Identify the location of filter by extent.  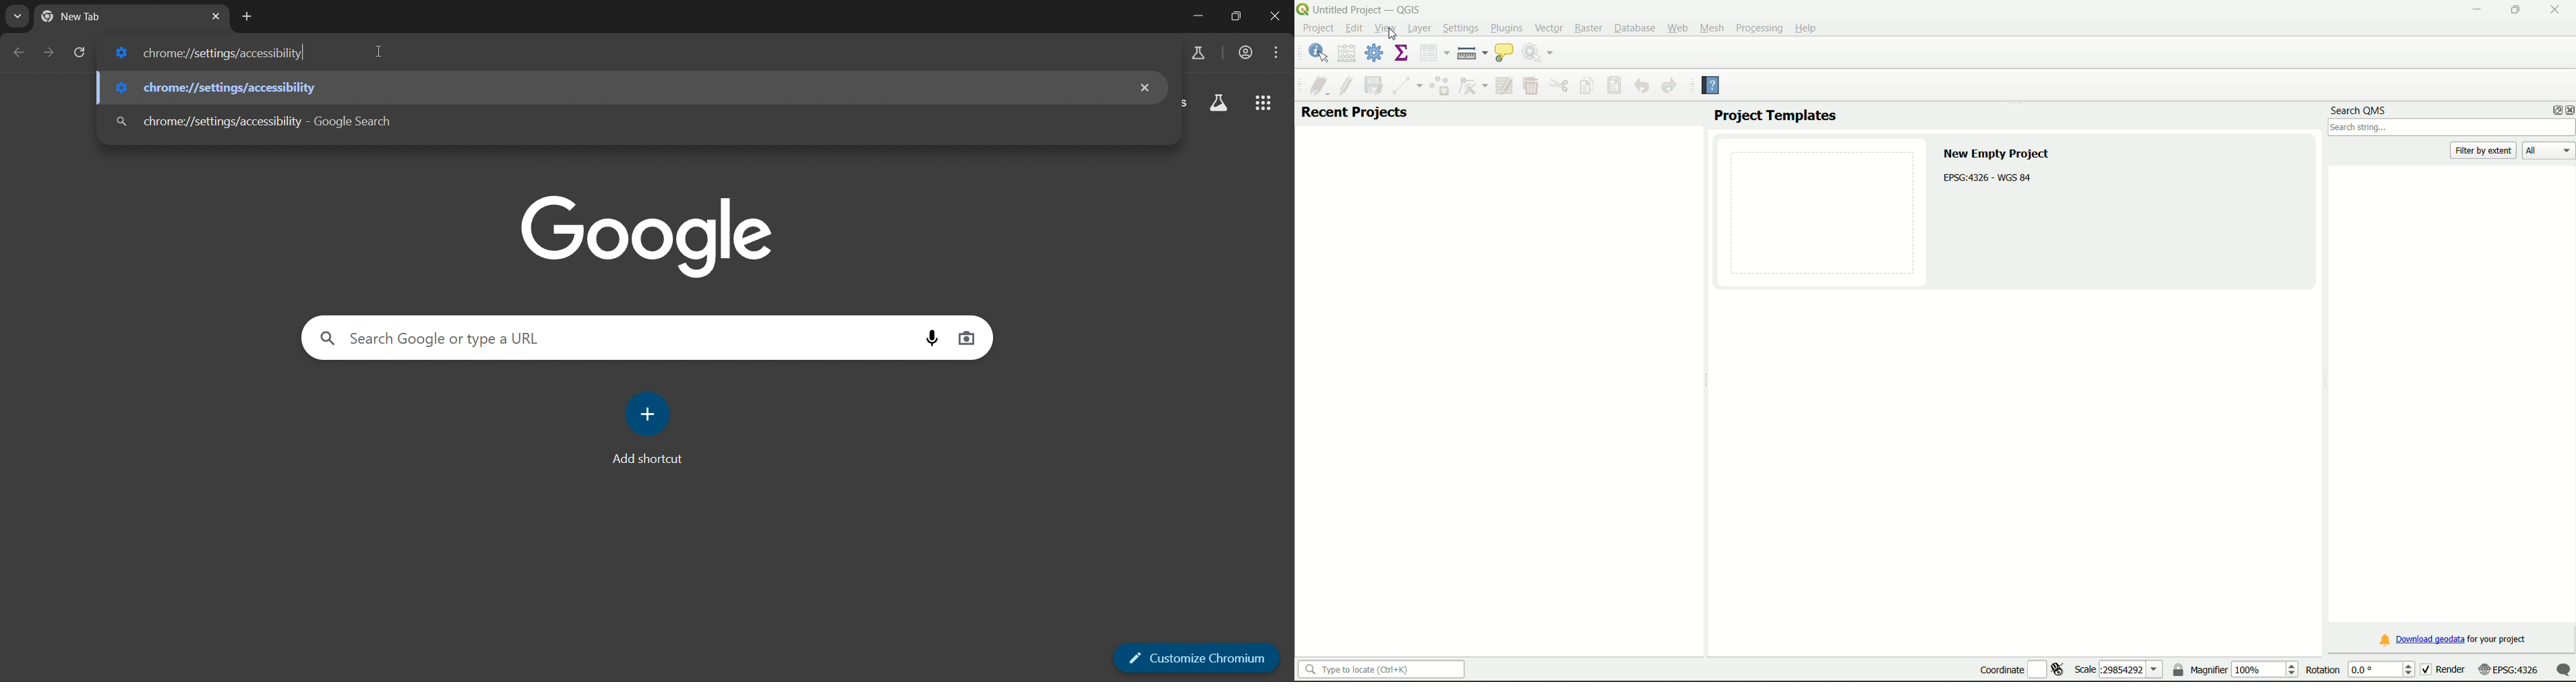
(2485, 149).